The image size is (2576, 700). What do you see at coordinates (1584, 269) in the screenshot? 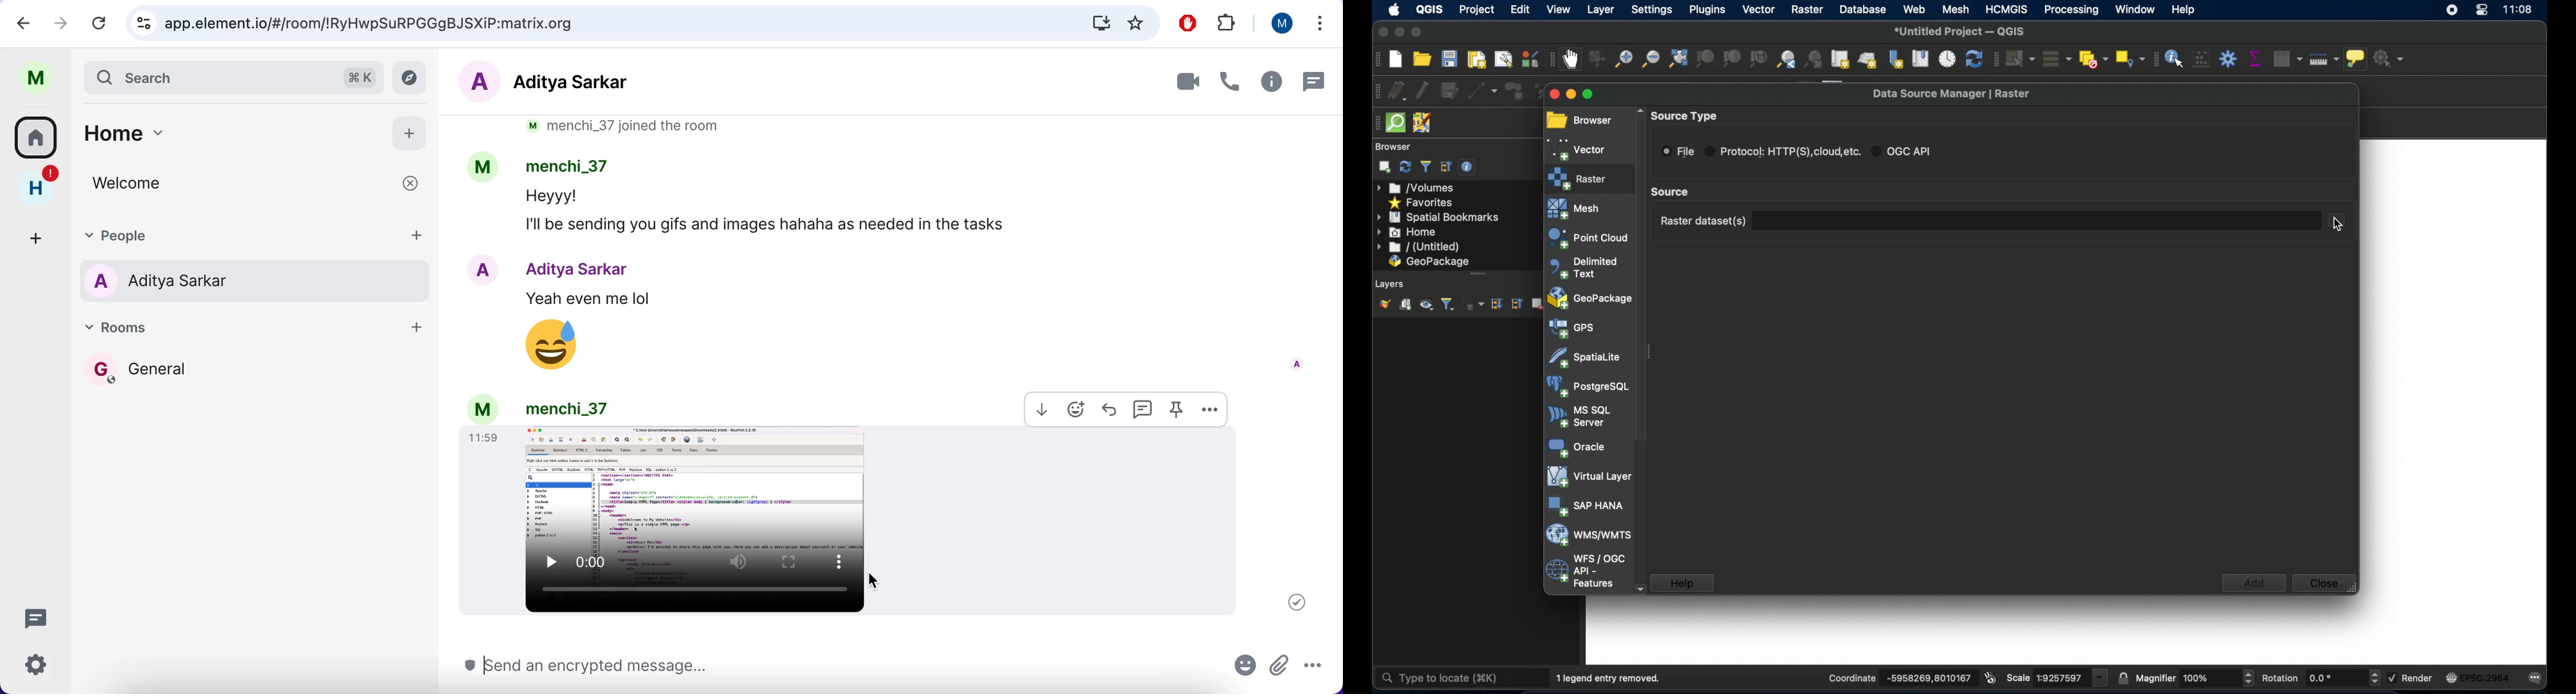
I see `delimited text` at bounding box center [1584, 269].